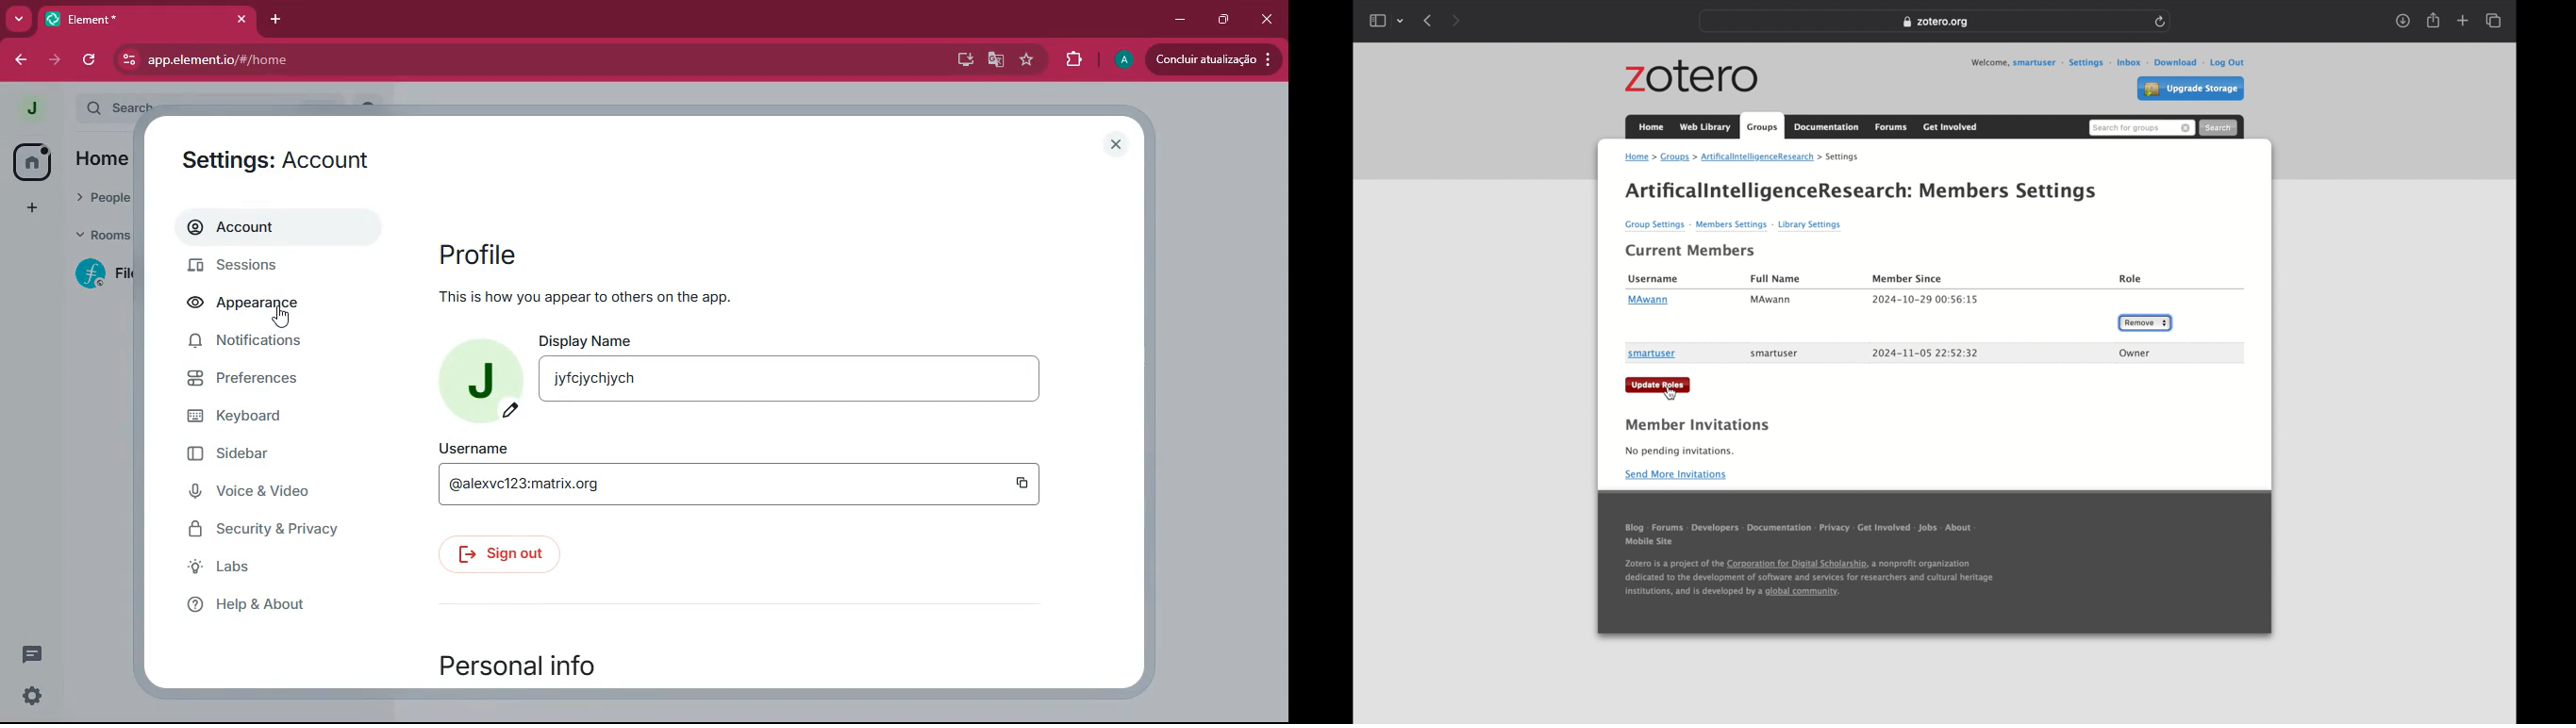  Describe the element at coordinates (252, 340) in the screenshot. I see `Notifications` at that location.